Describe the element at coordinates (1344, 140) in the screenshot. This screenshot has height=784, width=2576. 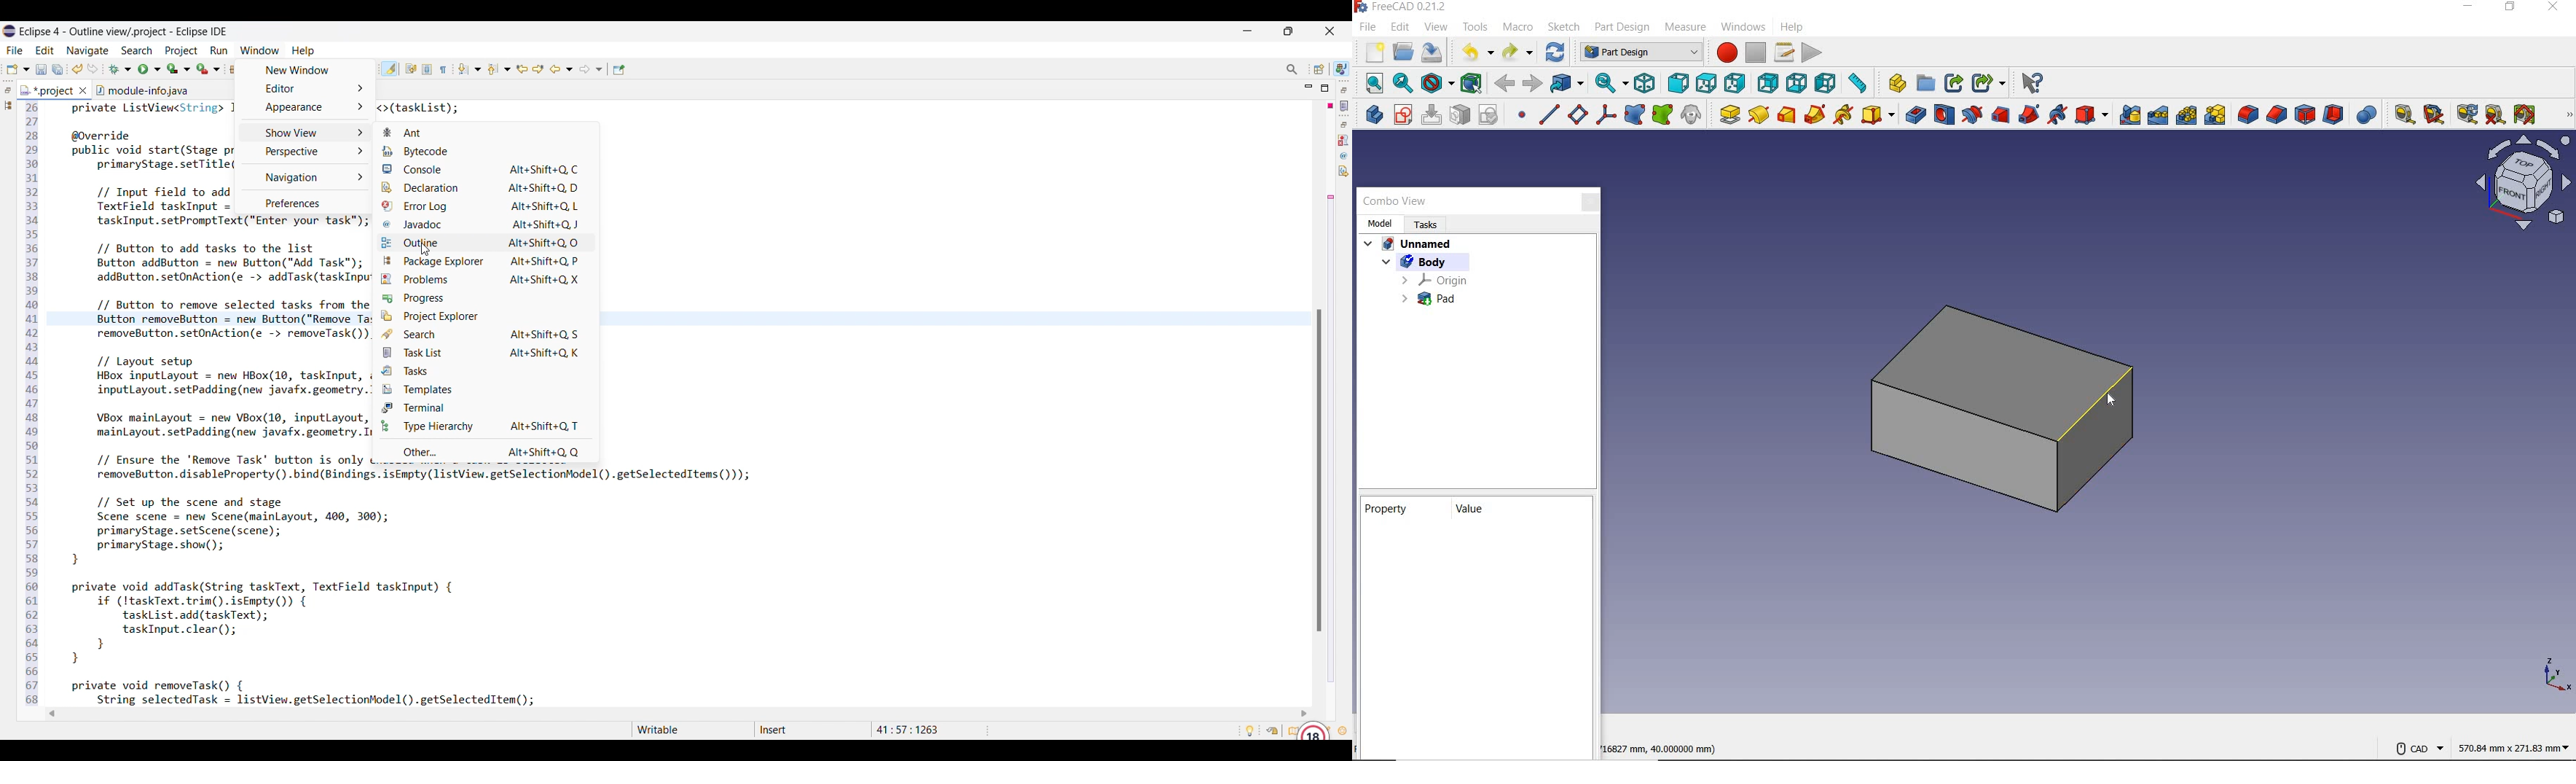
I see `Problems` at that location.